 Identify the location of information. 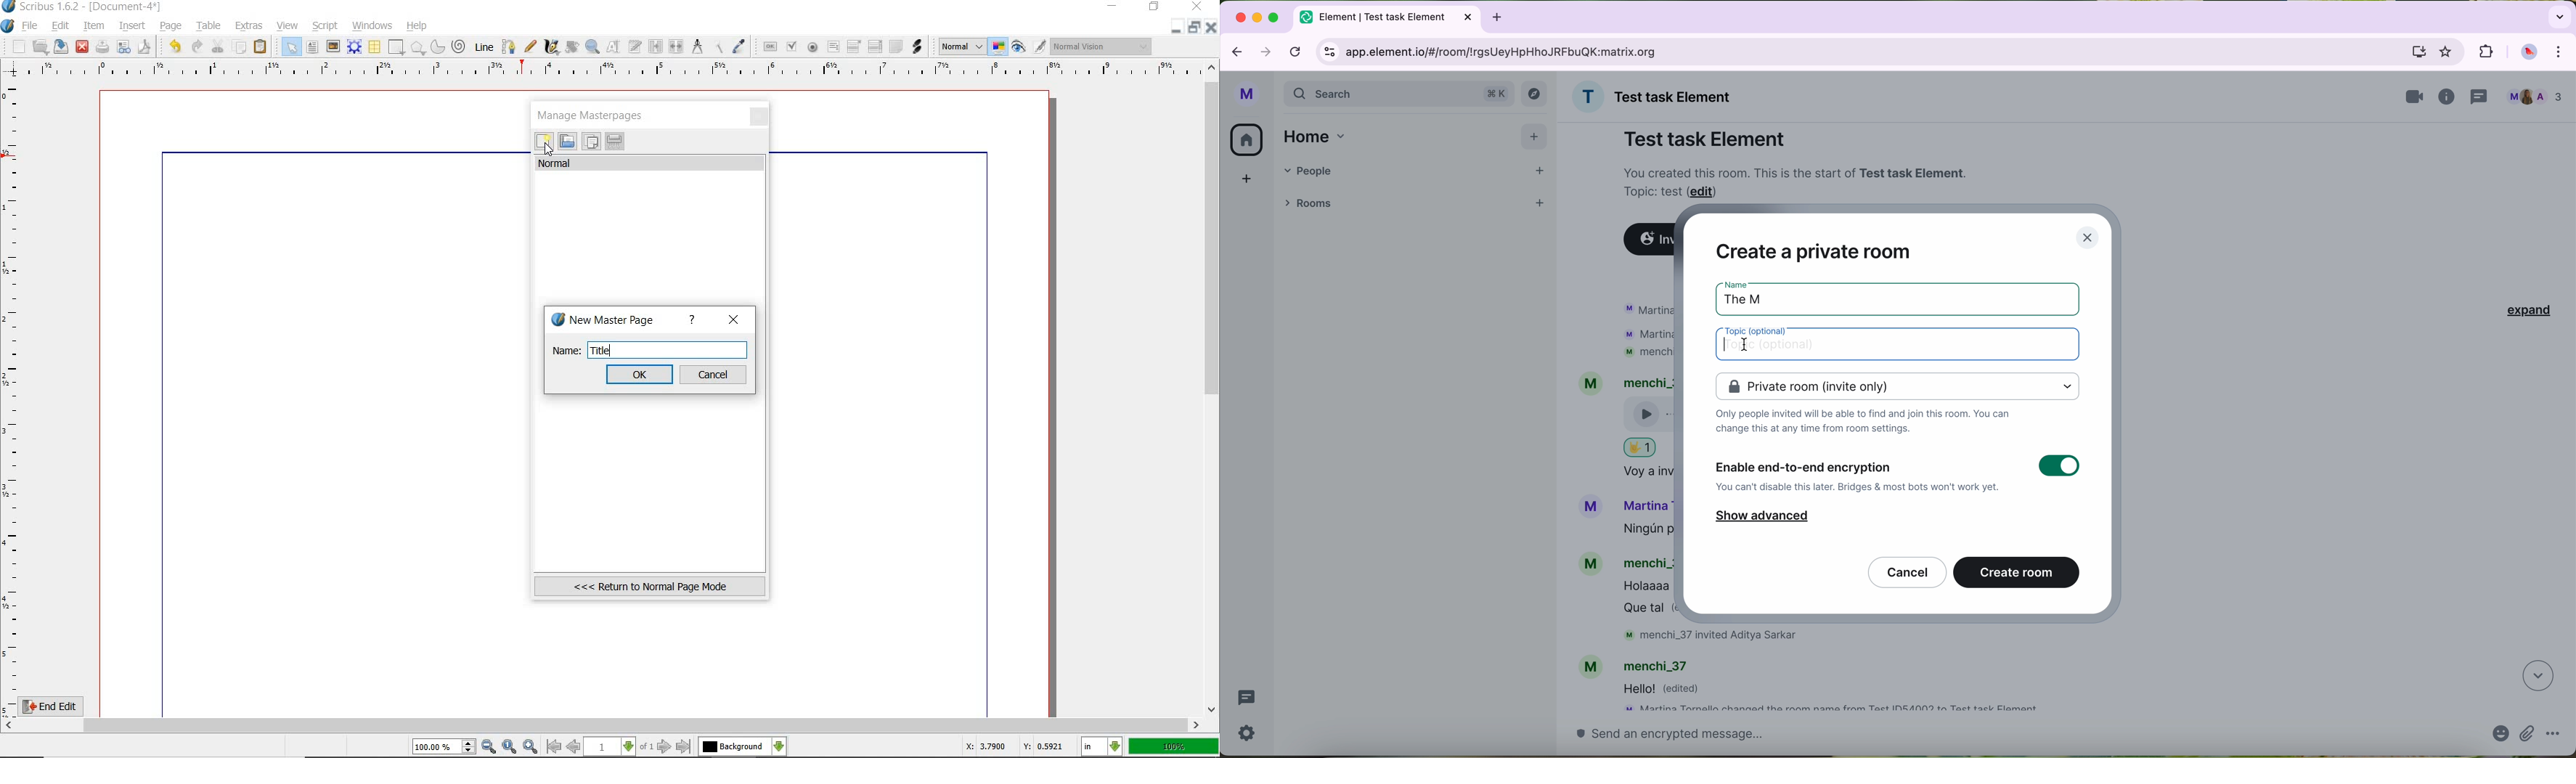
(2449, 97).